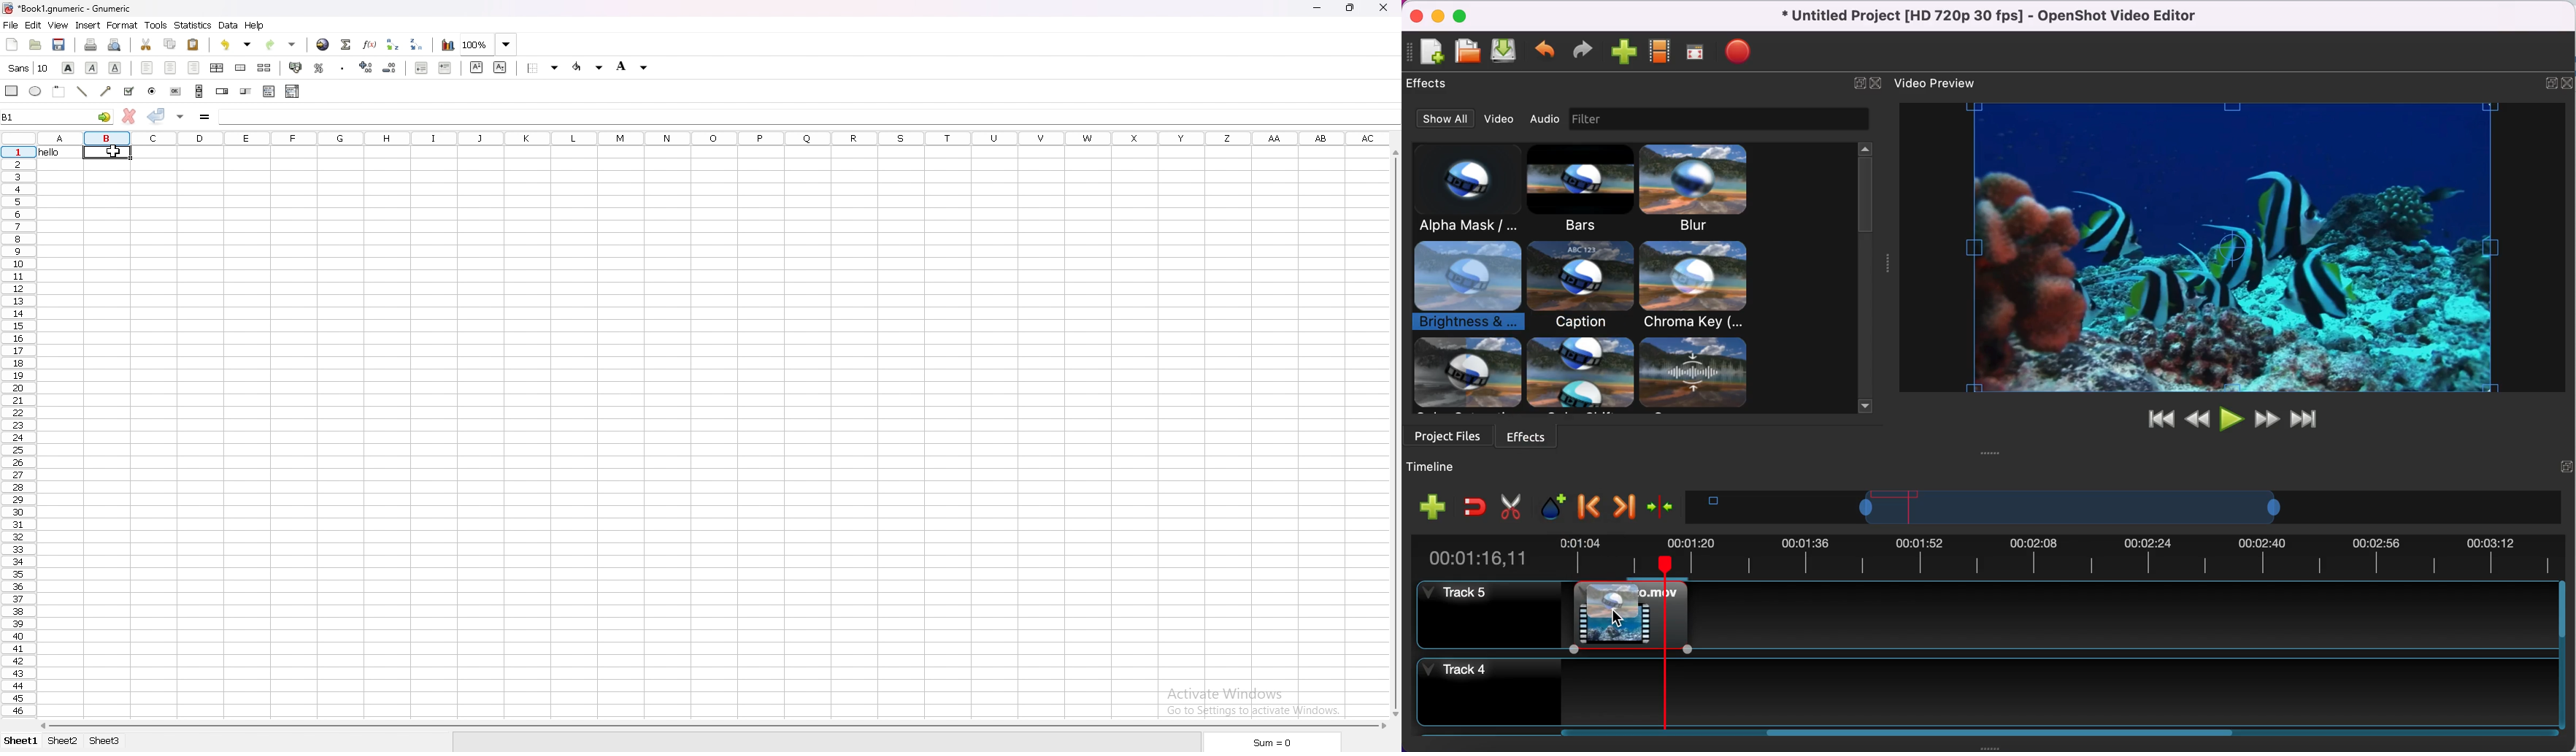 The width and height of the screenshot is (2576, 756). Describe the element at coordinates (52, 153) in the screenshot. I see `hello` at that location.